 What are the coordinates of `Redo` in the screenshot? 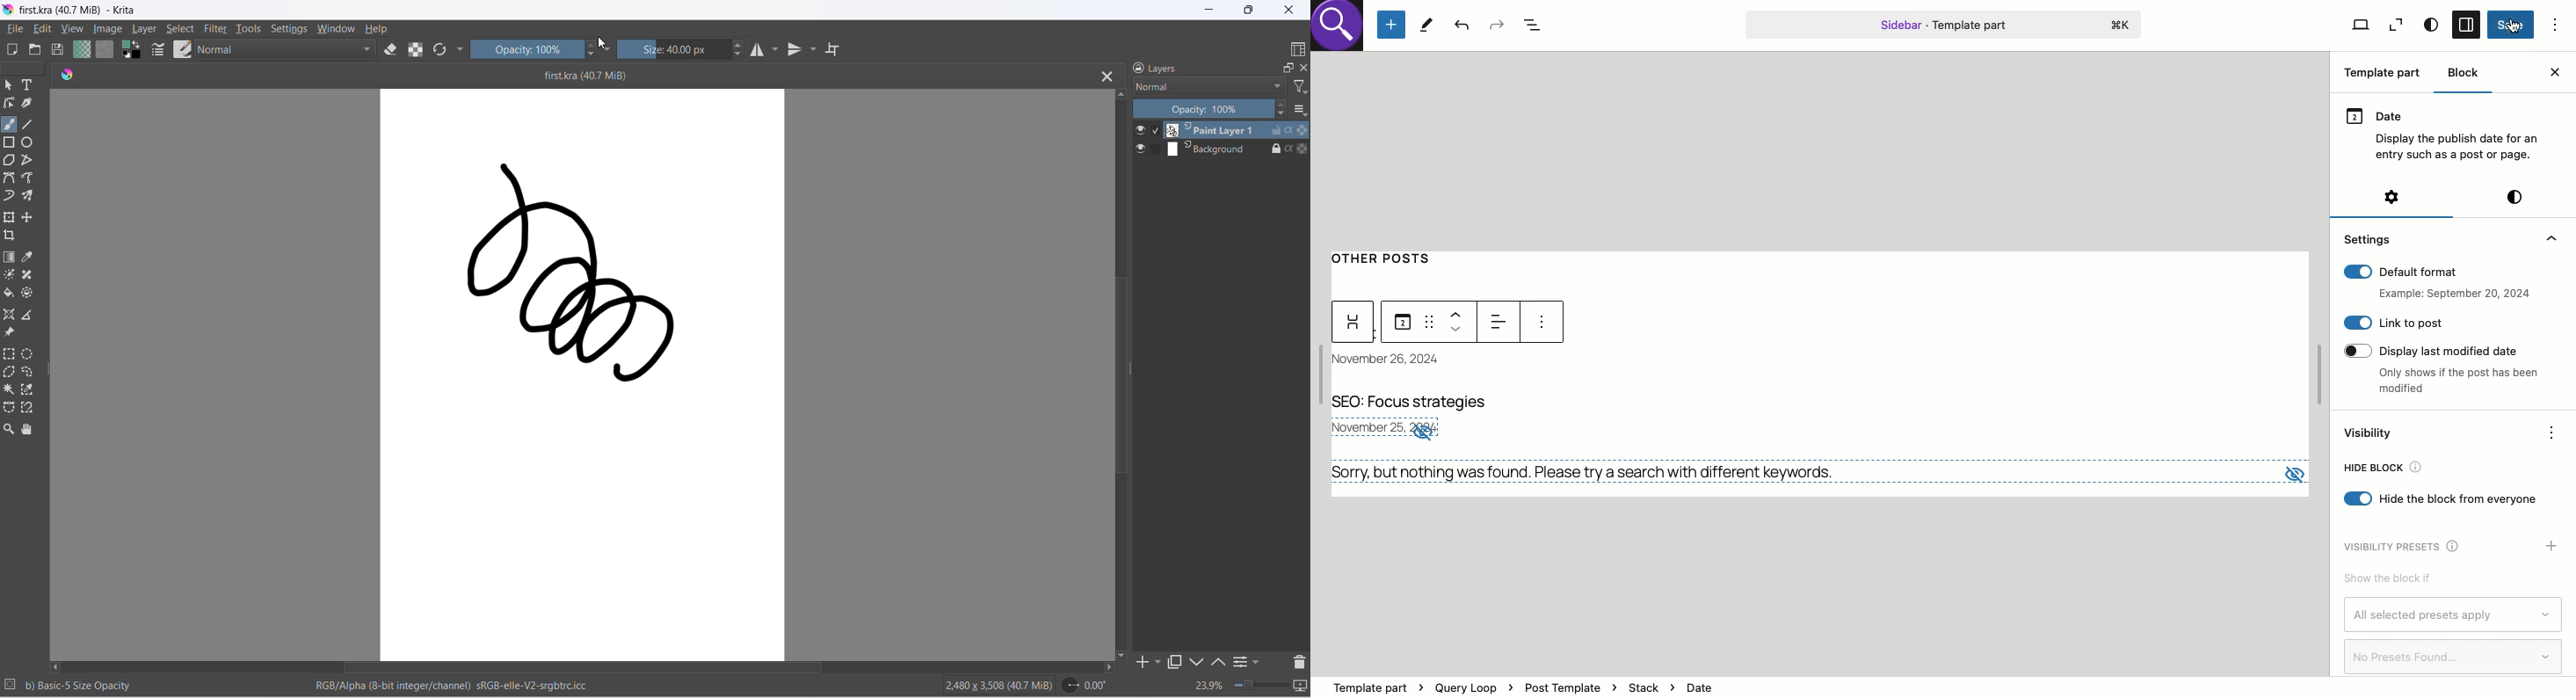 It's located at (1496, 24).